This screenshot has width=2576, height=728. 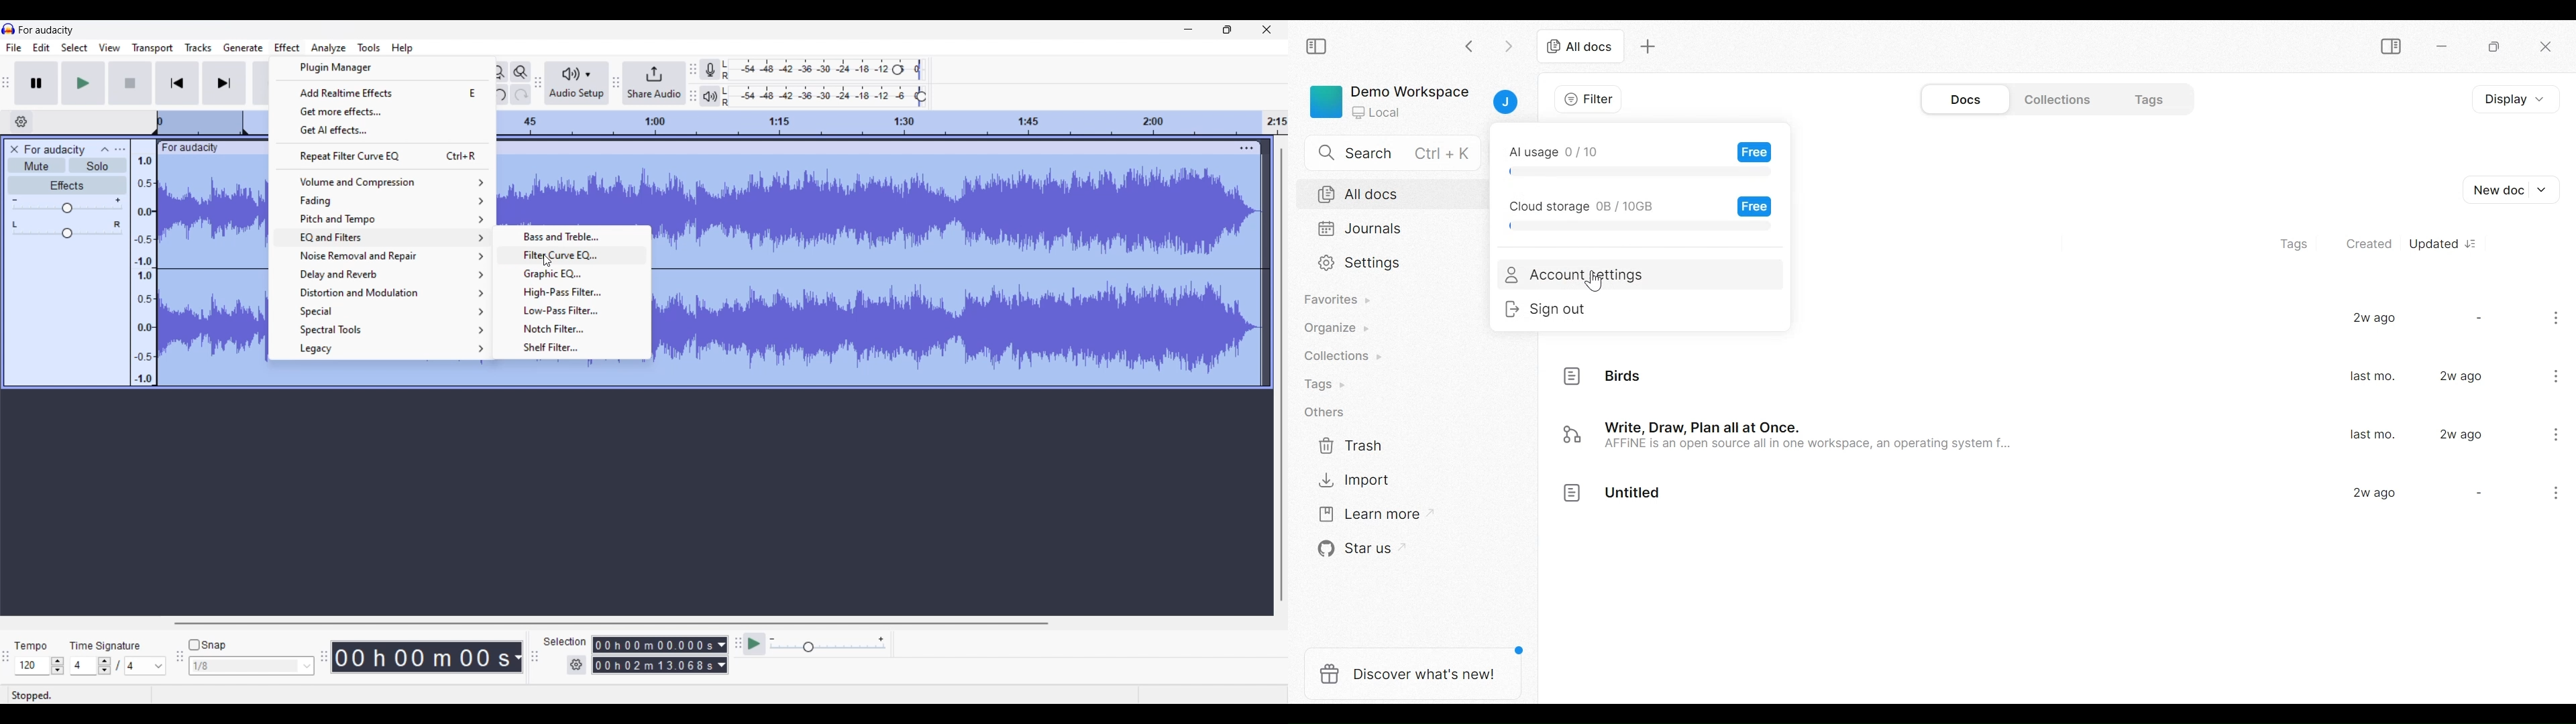 I want to click on Mute, so click(x=36, y=166).